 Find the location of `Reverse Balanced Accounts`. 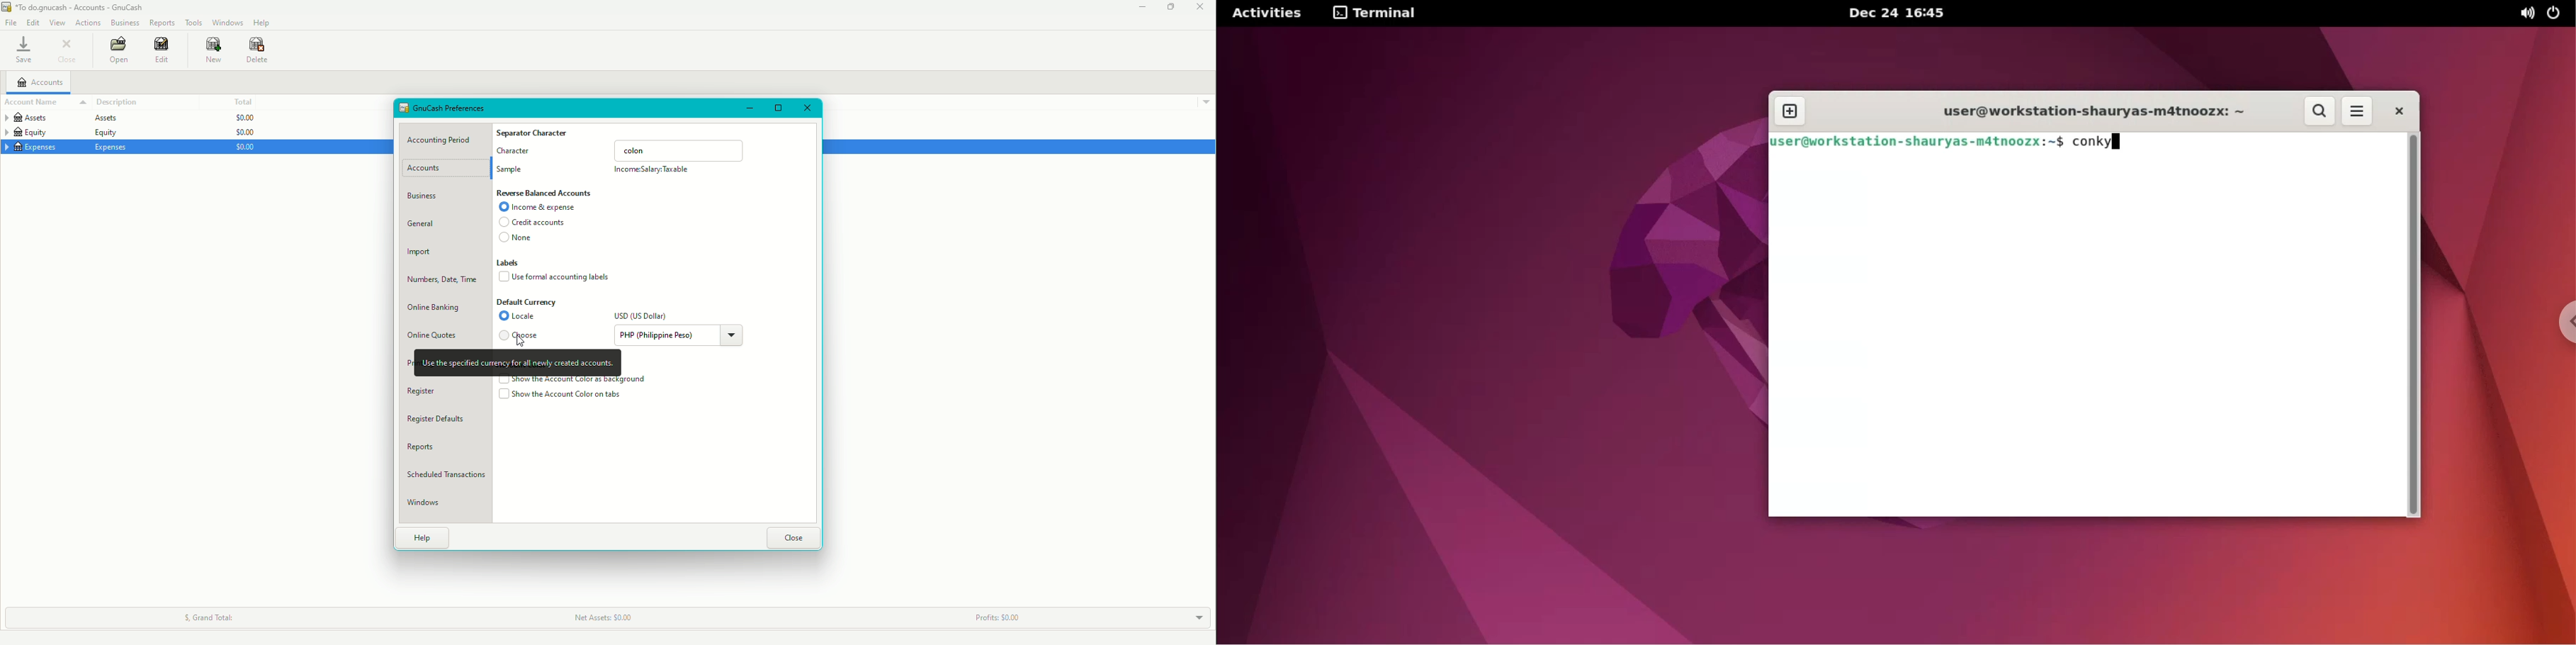

Reverse Balanced Accounts is located at coordinates (545, 193).